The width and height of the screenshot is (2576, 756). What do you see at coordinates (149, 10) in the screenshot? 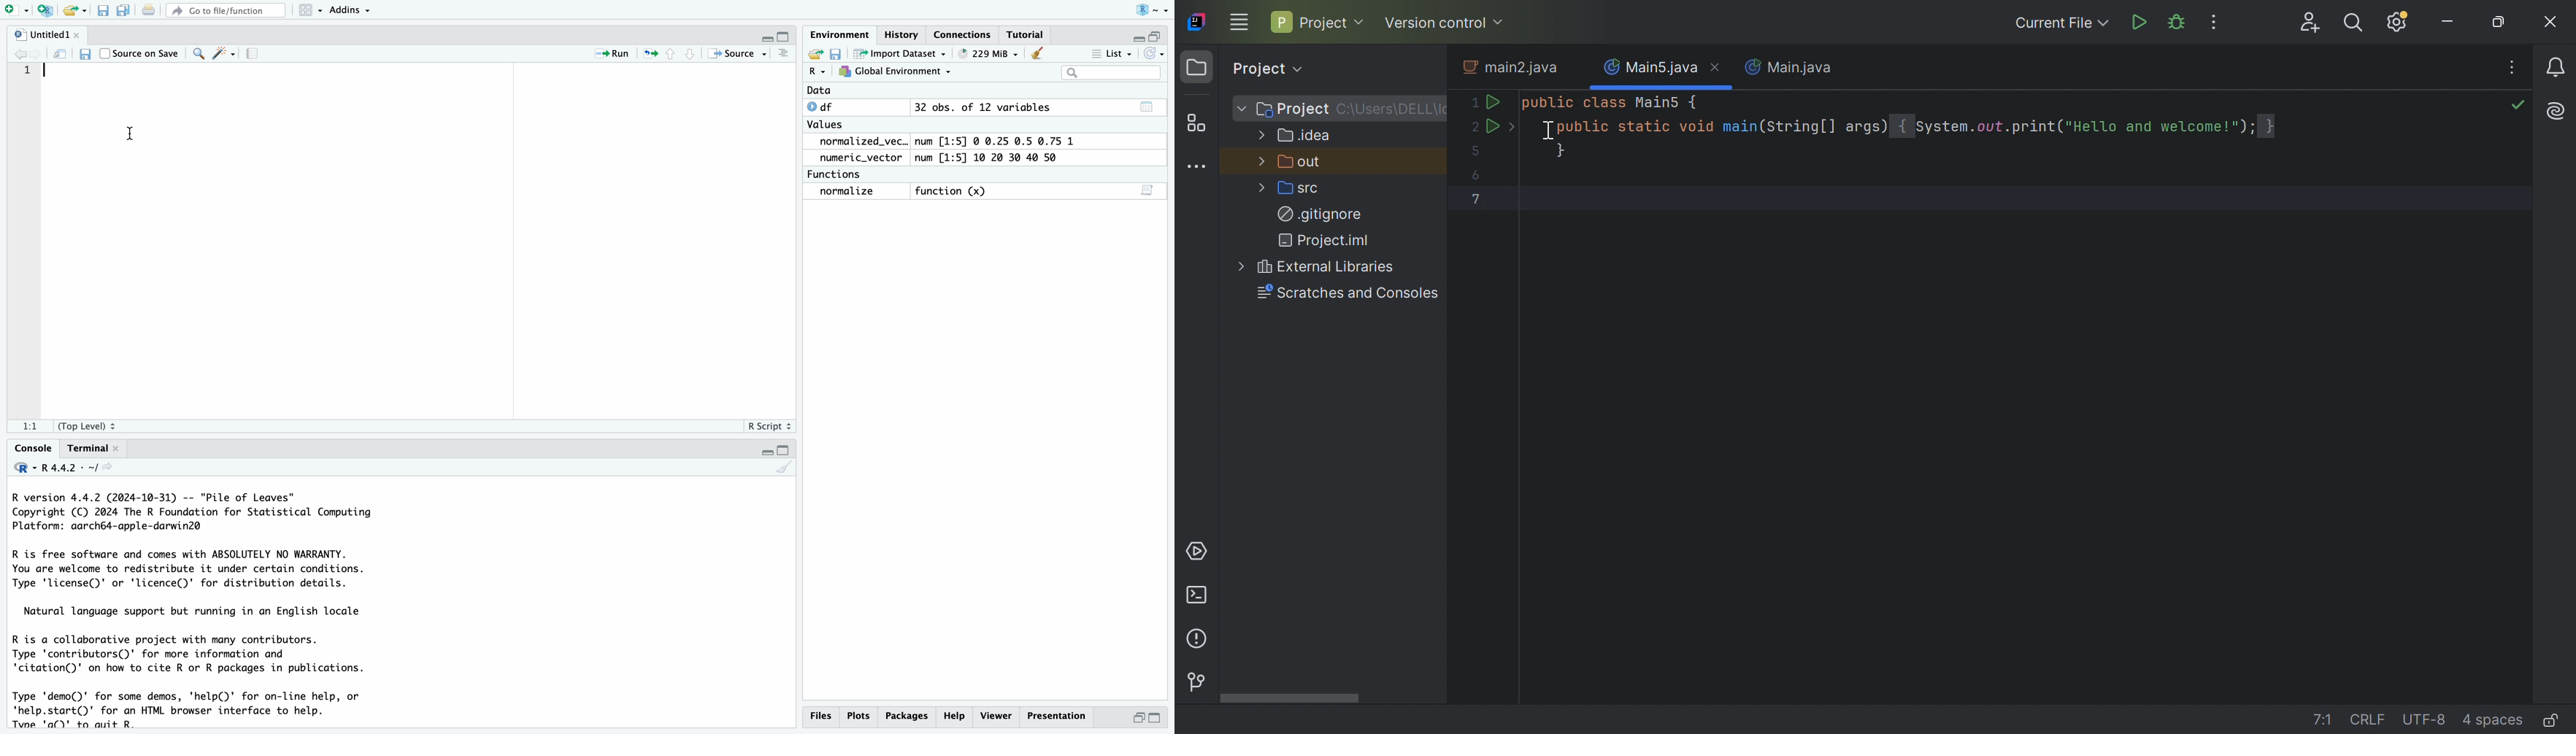
I see `print the current file` at bounding box center [149, 10].